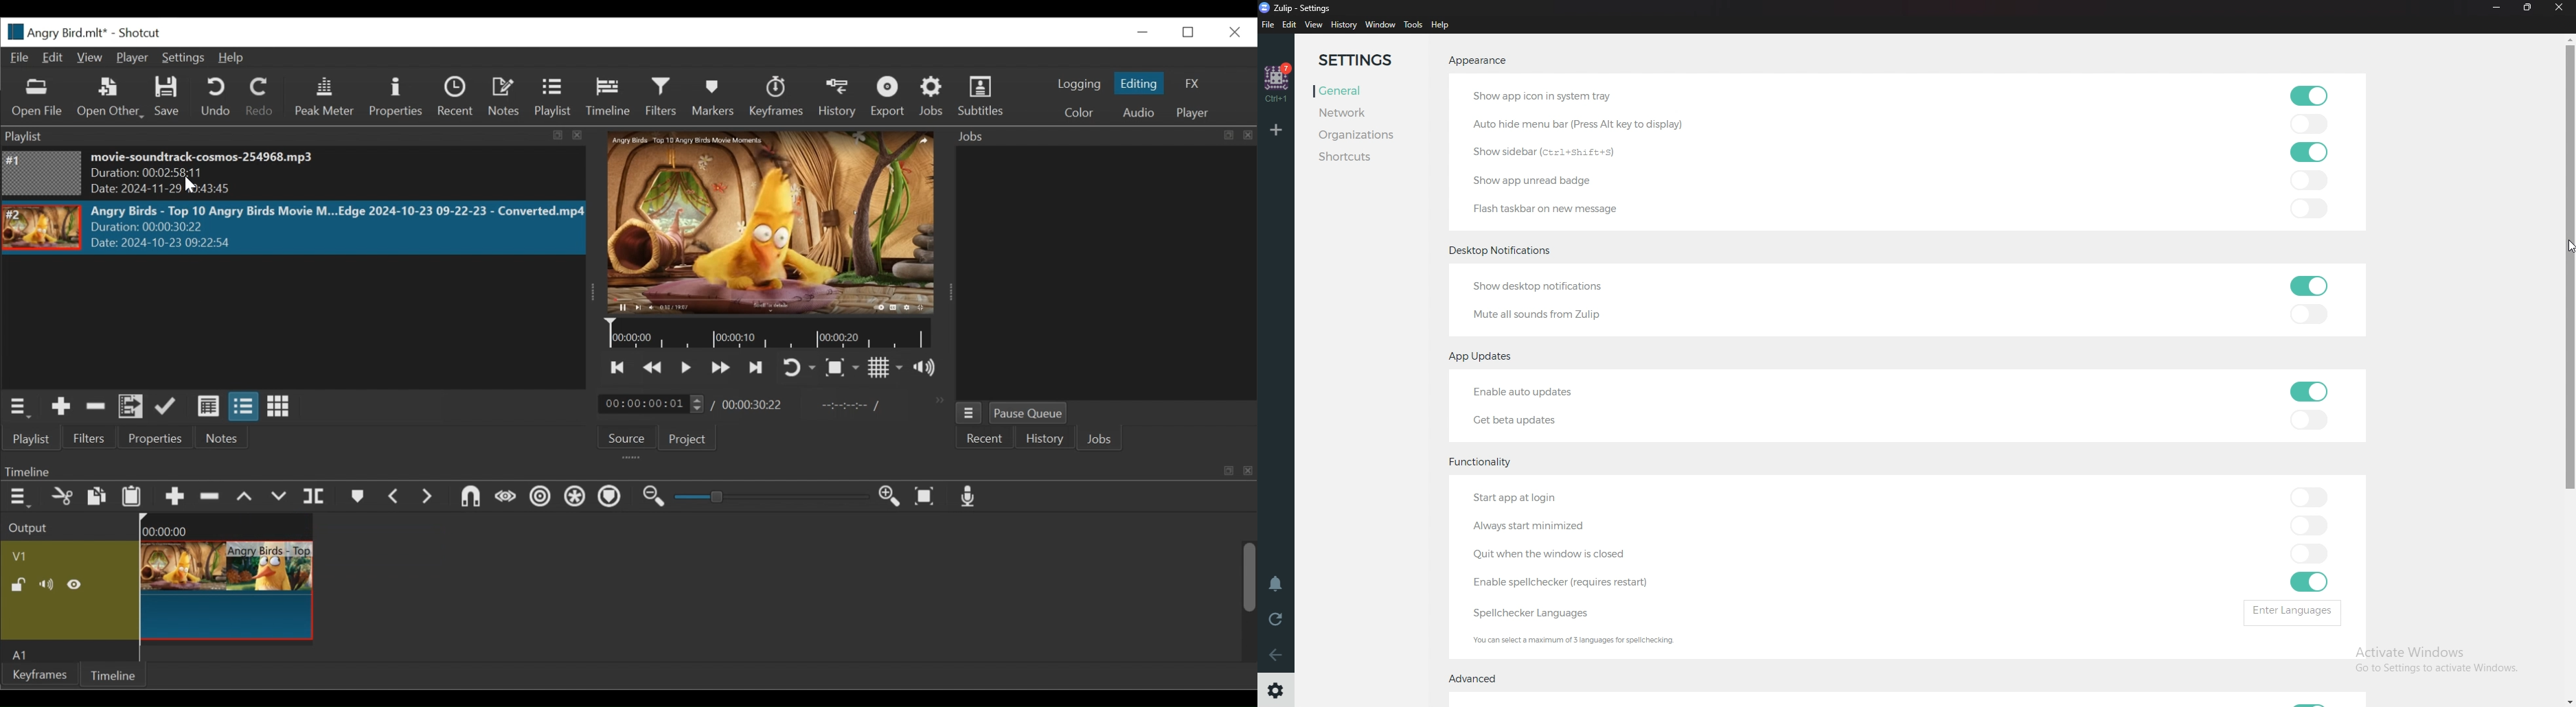 Image resolution: width=2576 pixels, height=728 pixels. What do you see at coordinates (756, 221) in the screenshot?
I see `Media Viewer` at bounding box center [756, 221].